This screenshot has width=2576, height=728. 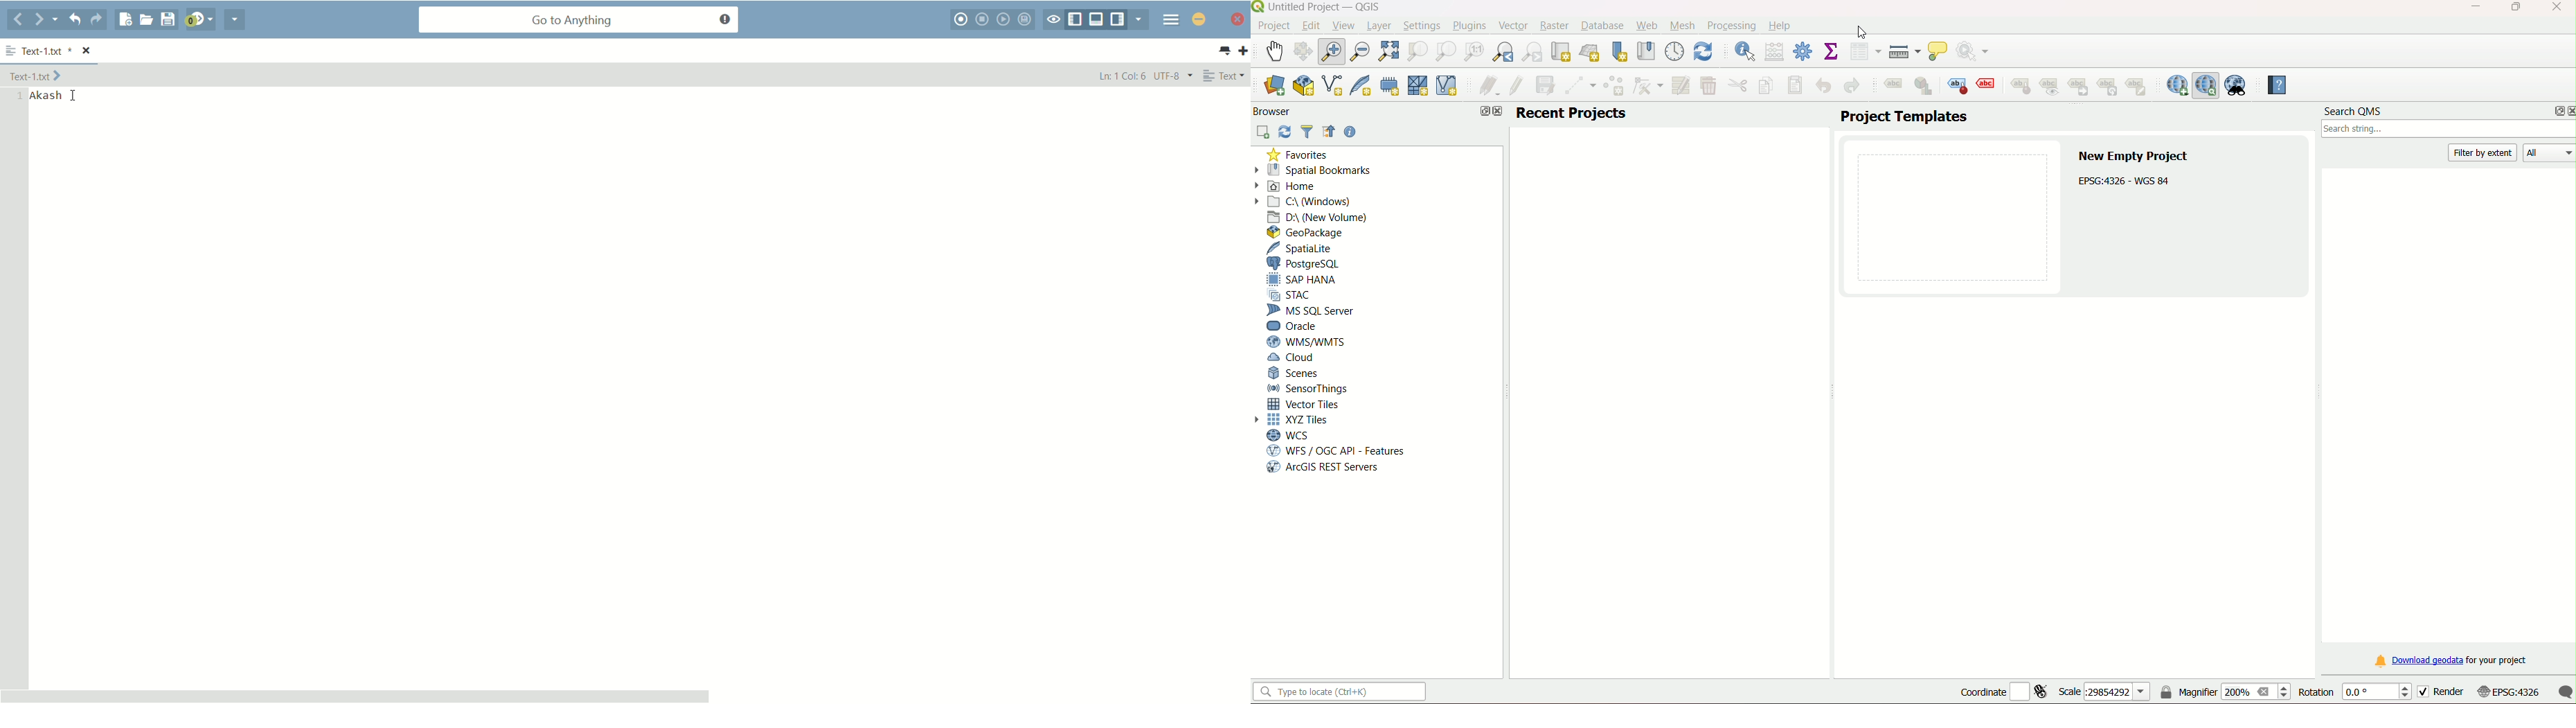 What do you see at coordinates (1273, 86) in the screenshot?
I see `open data source manager` at bounding box center [1273, 86].